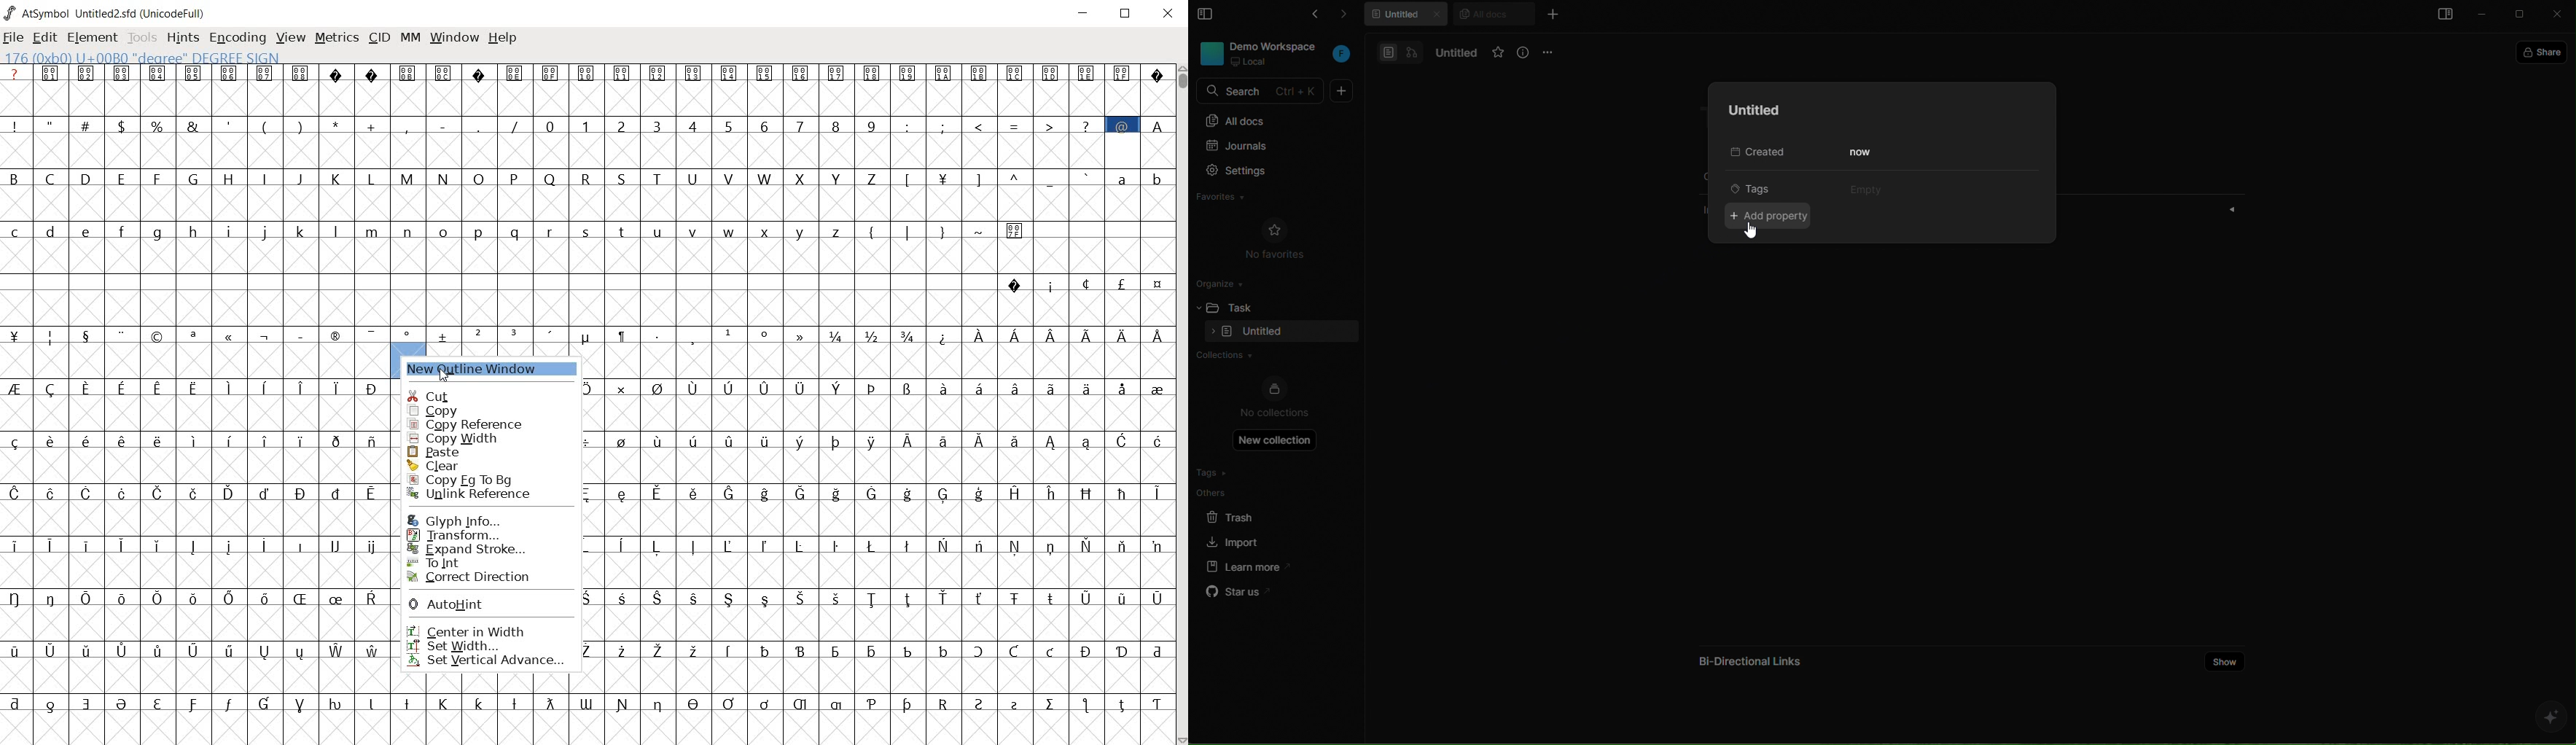 The image size is (2576, 756). Describe the element at coordinates (584, 727) in the screenshot. I see `empty glyph slot` at that location.